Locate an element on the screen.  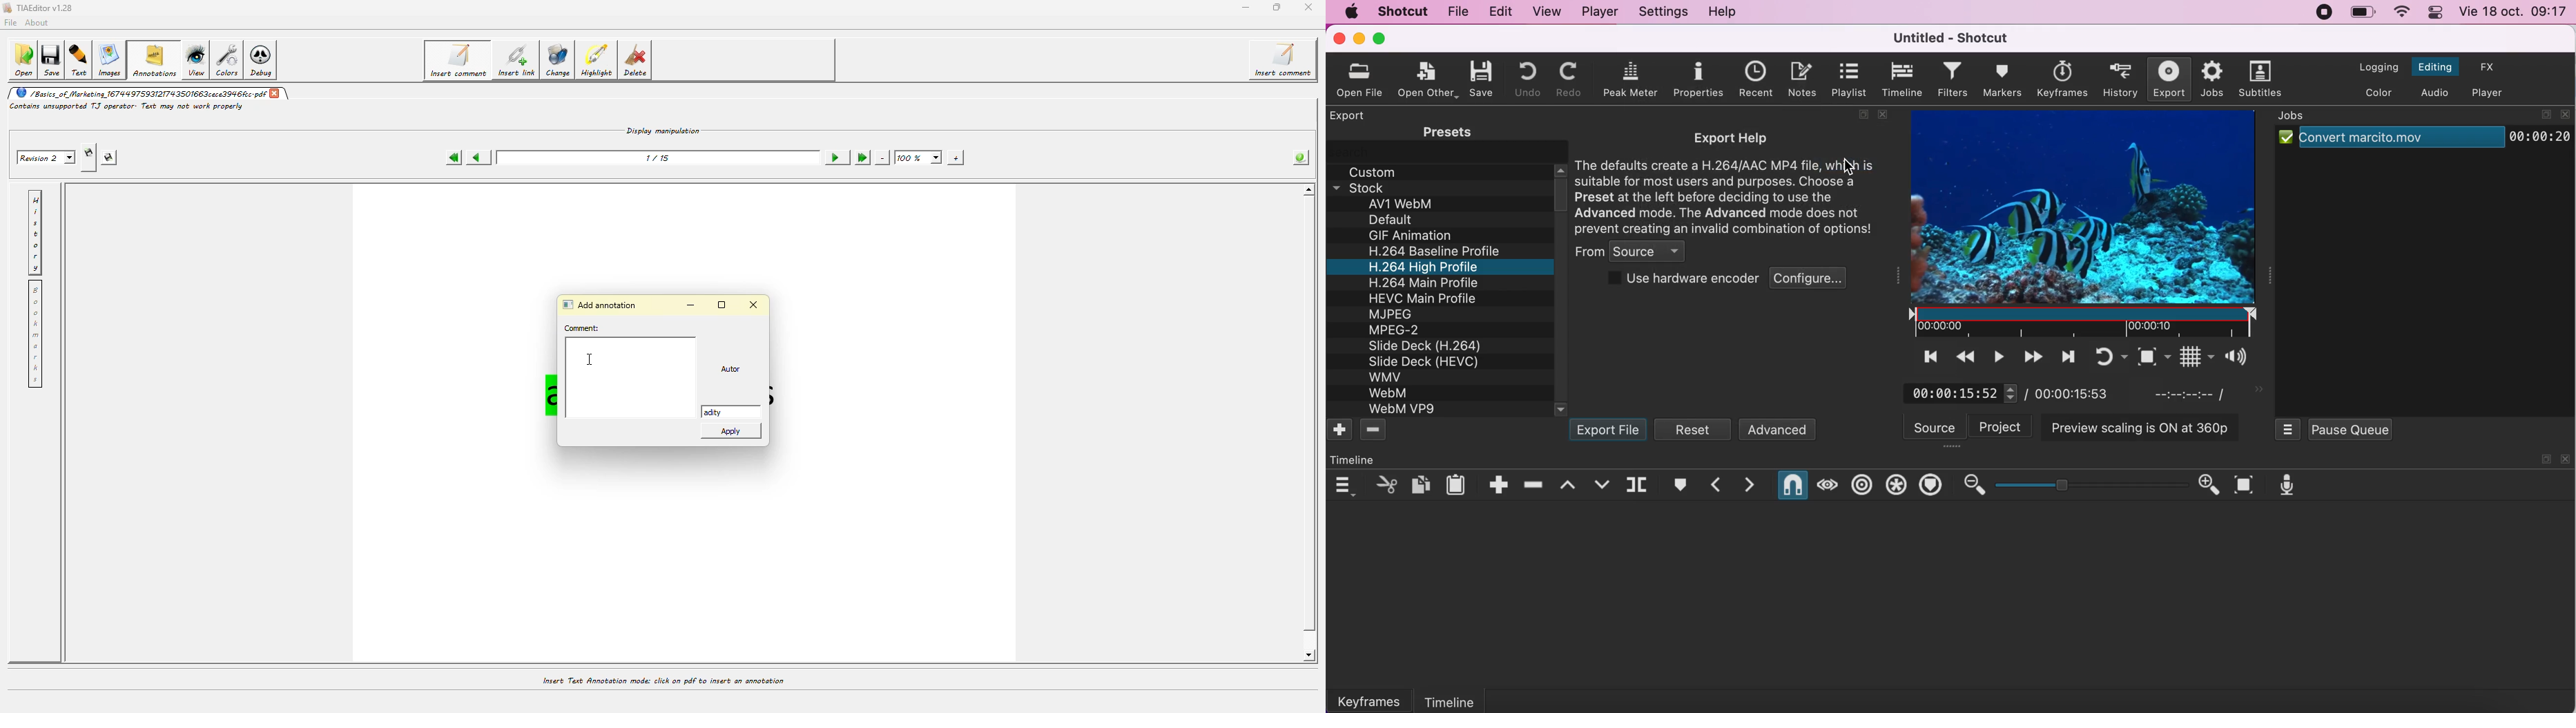
undo is located at coordinates (1522, 79).